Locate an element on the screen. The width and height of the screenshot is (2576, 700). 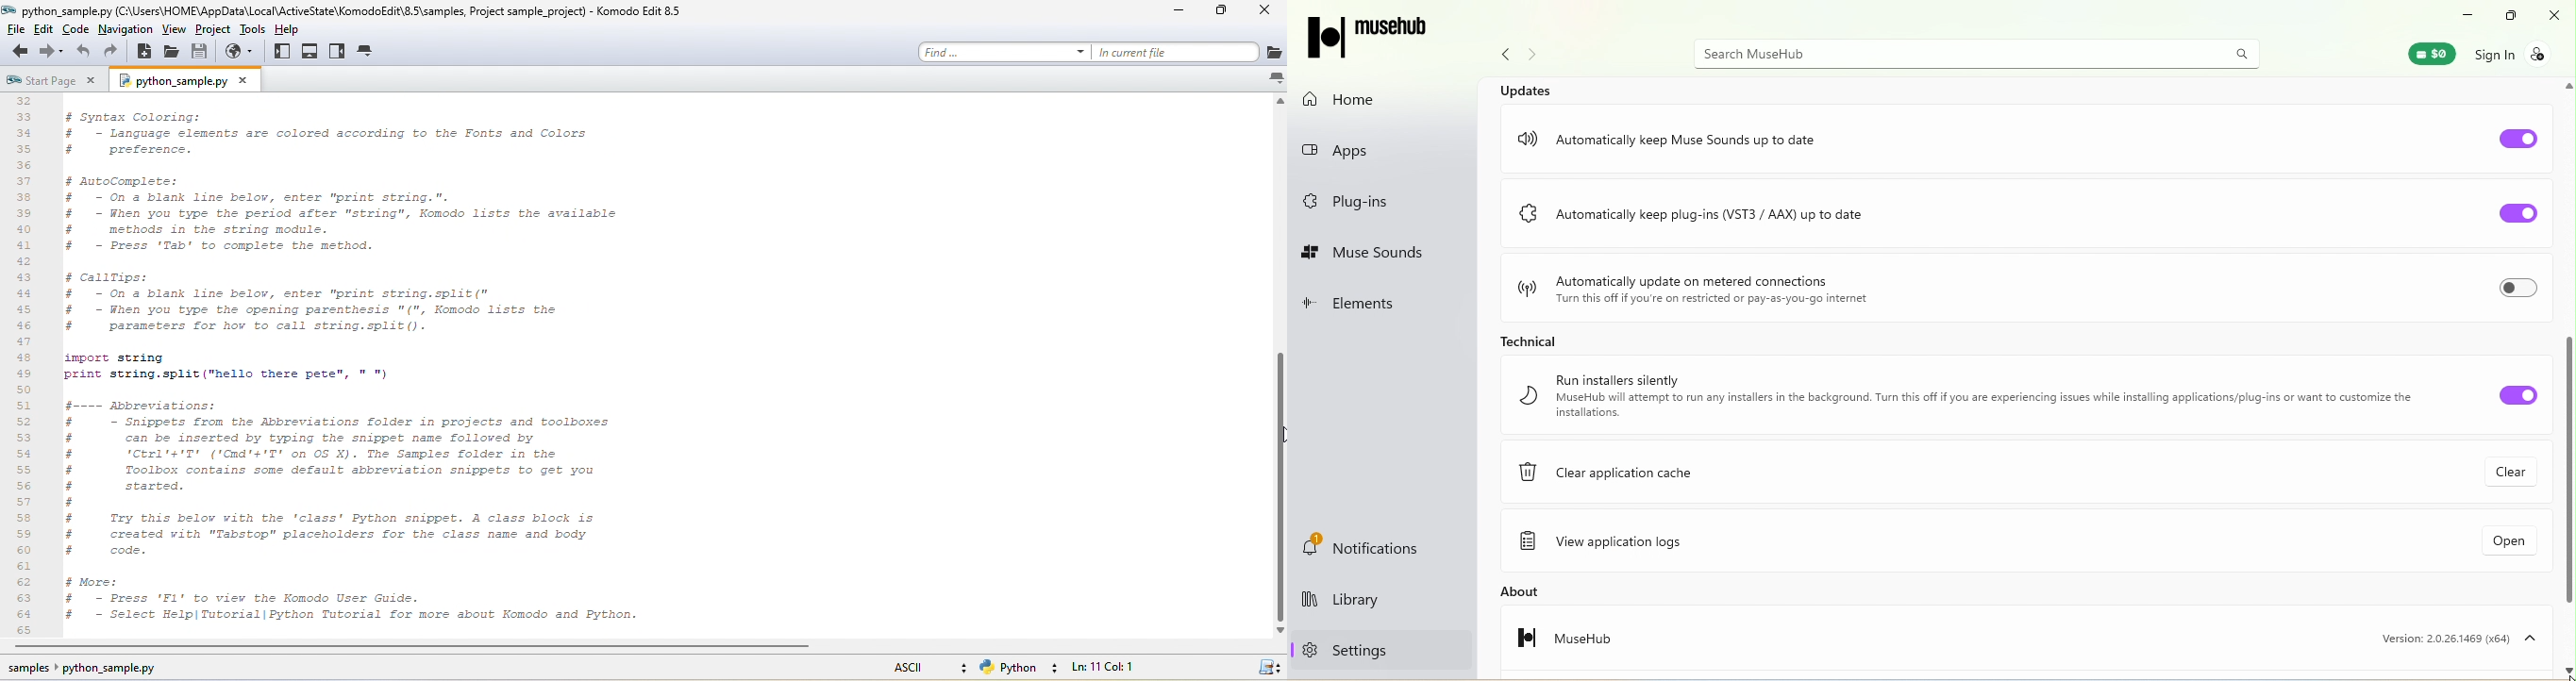
Version: 20261469 (x64)  is located at coordinates (2453, 638).